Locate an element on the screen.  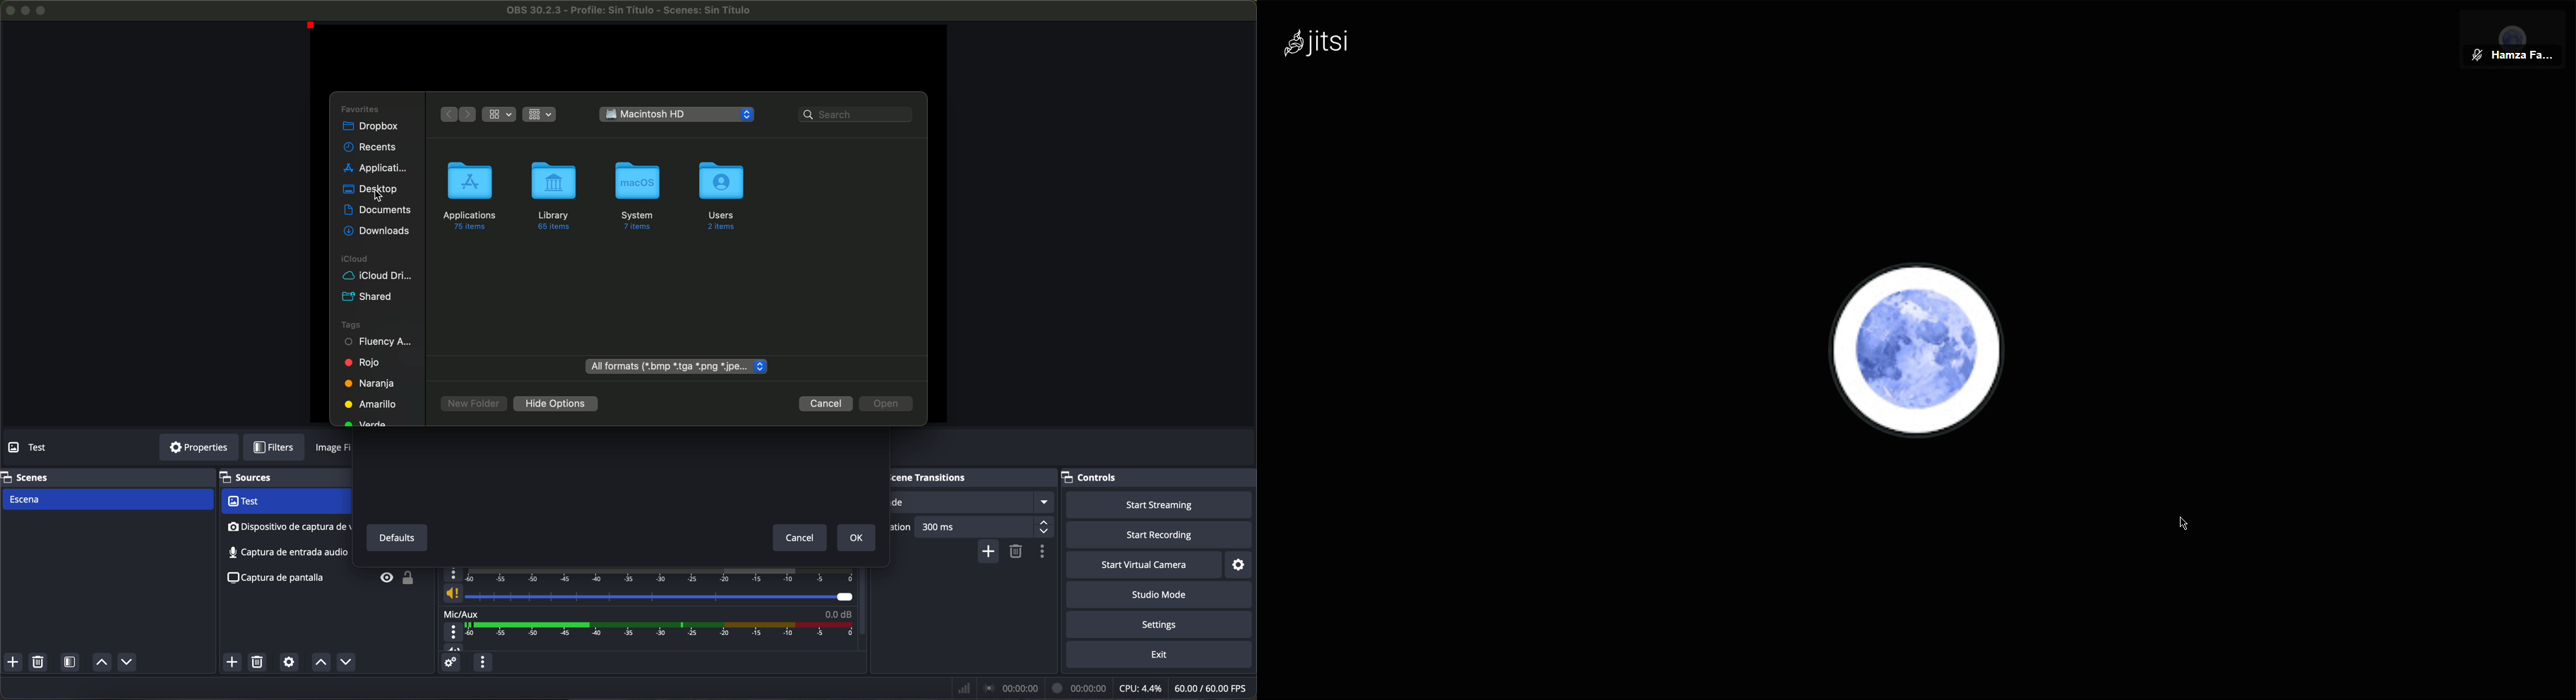
studio mode is located at coordinates (1160, 595).